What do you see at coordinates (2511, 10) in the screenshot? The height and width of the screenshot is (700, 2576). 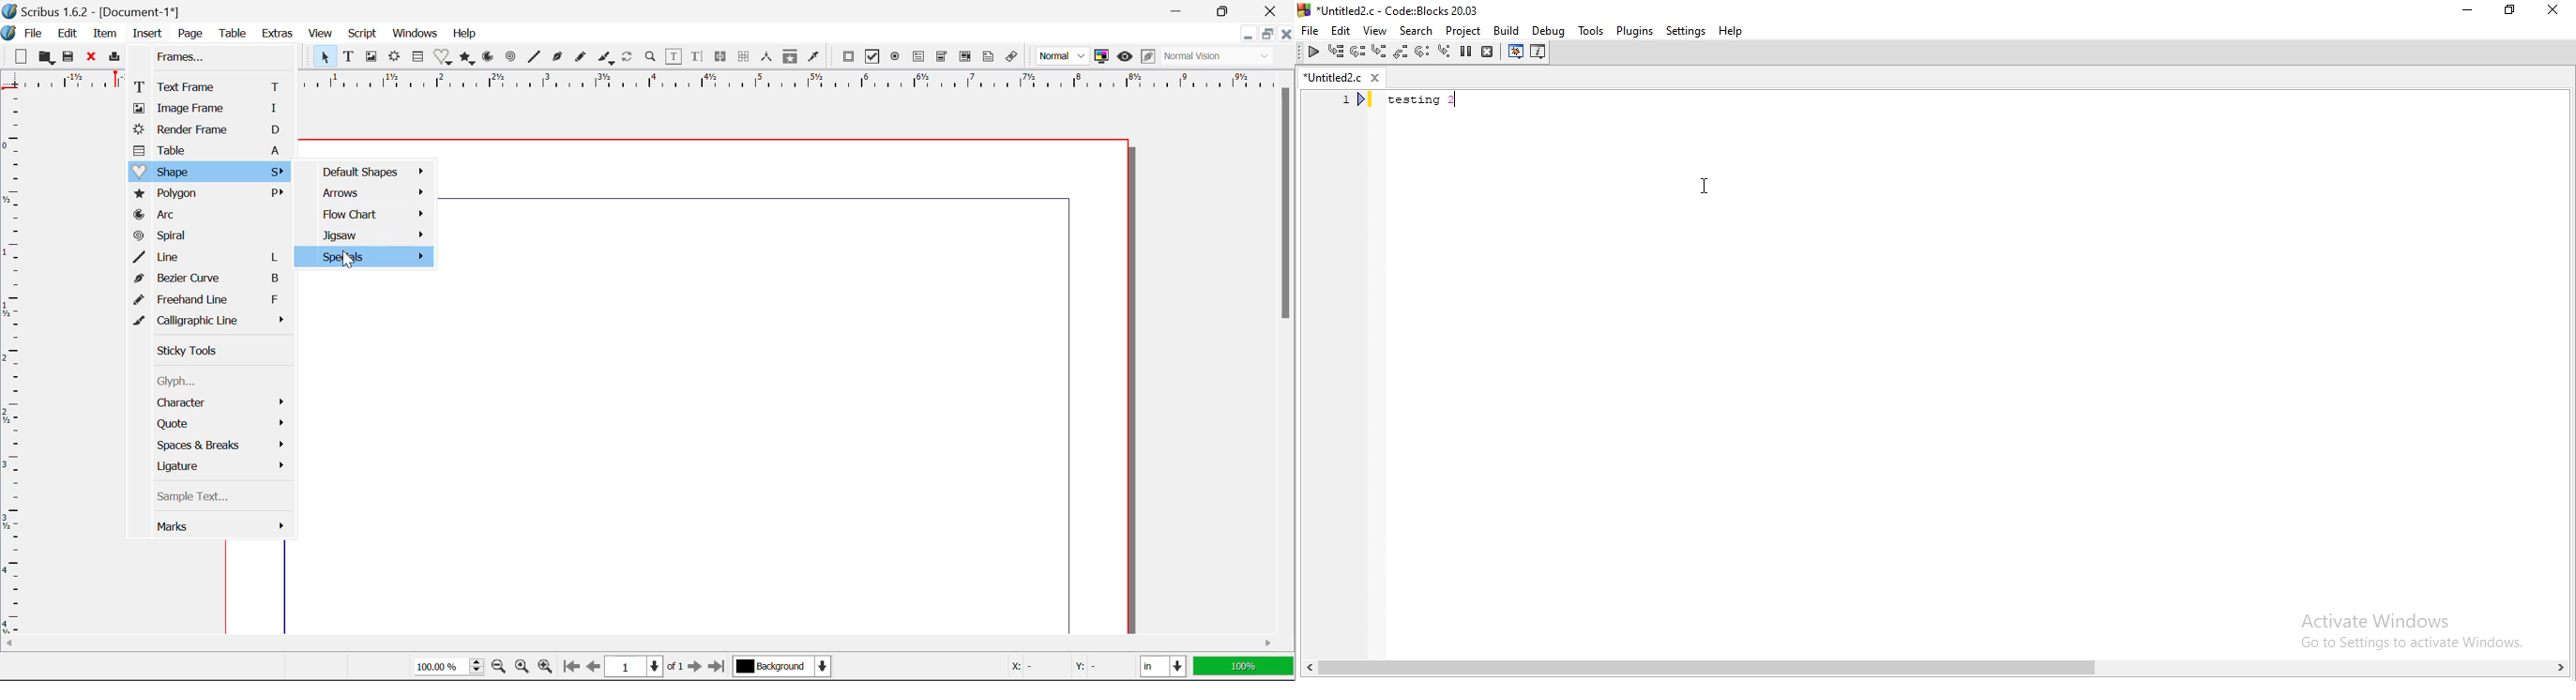 I see `Restore` at bounding box center [2511, 10].